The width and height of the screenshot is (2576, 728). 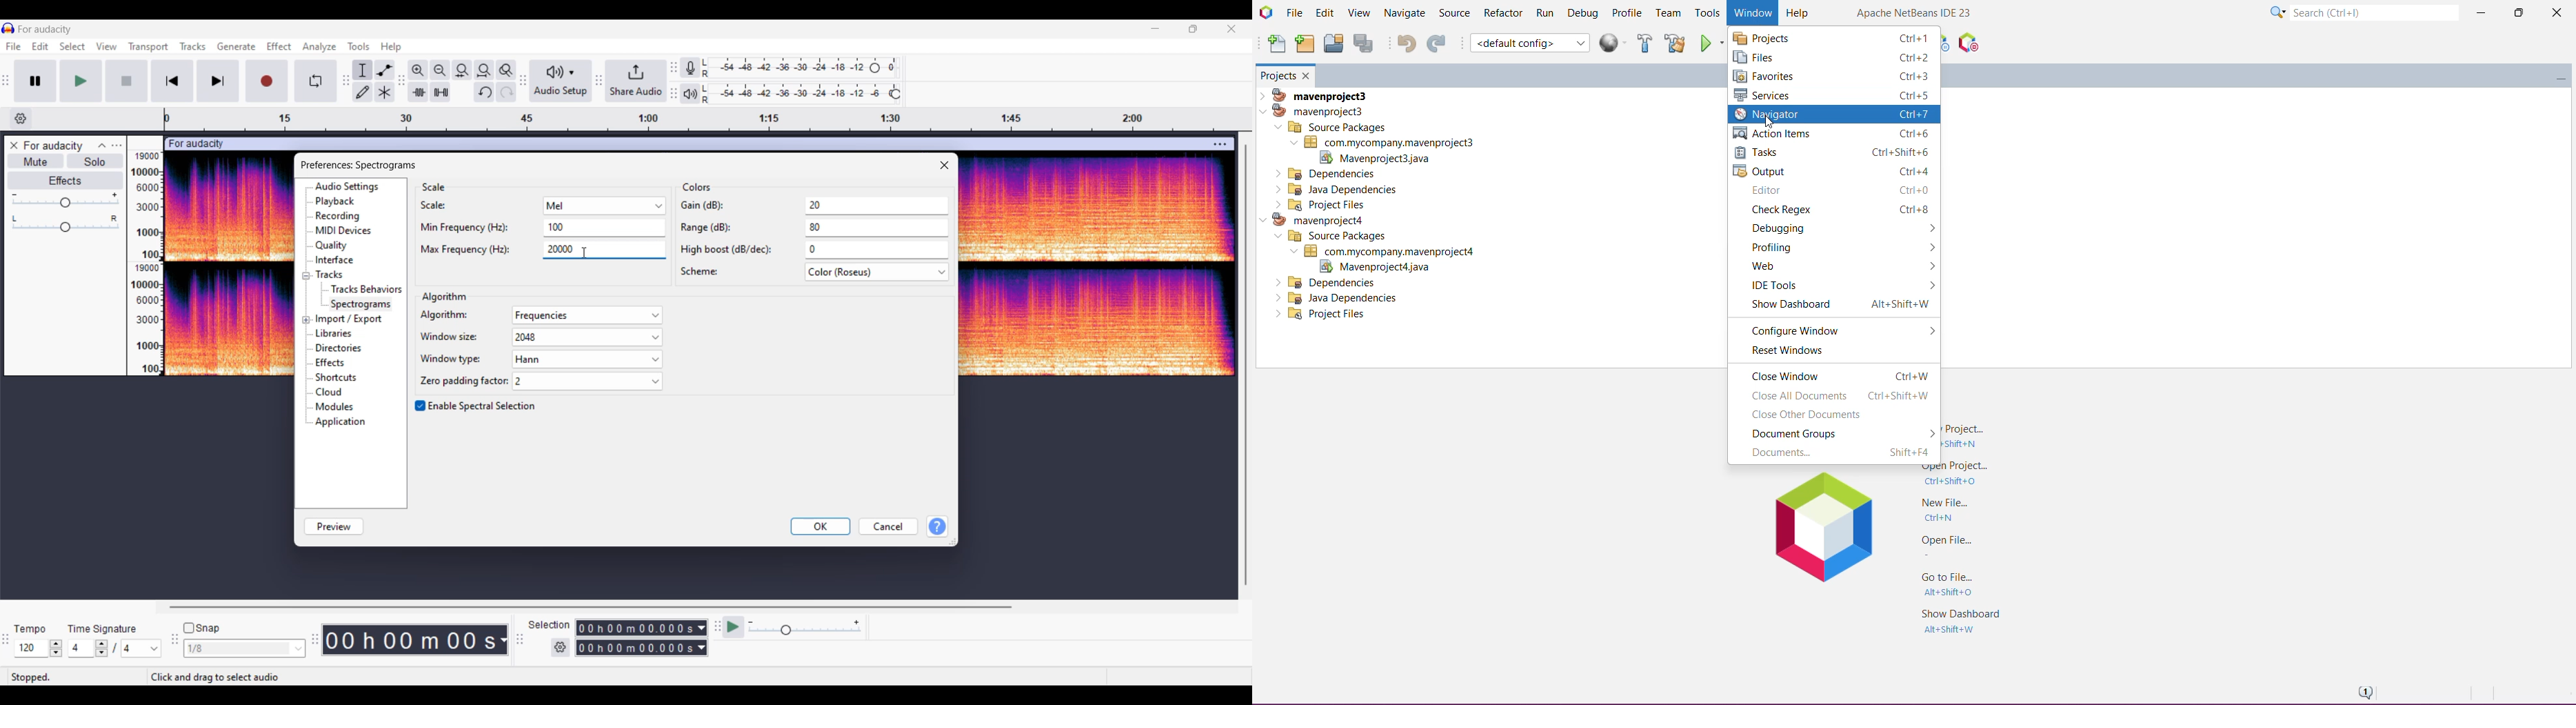 I want to click on Pause, so click(x=36, y=81).